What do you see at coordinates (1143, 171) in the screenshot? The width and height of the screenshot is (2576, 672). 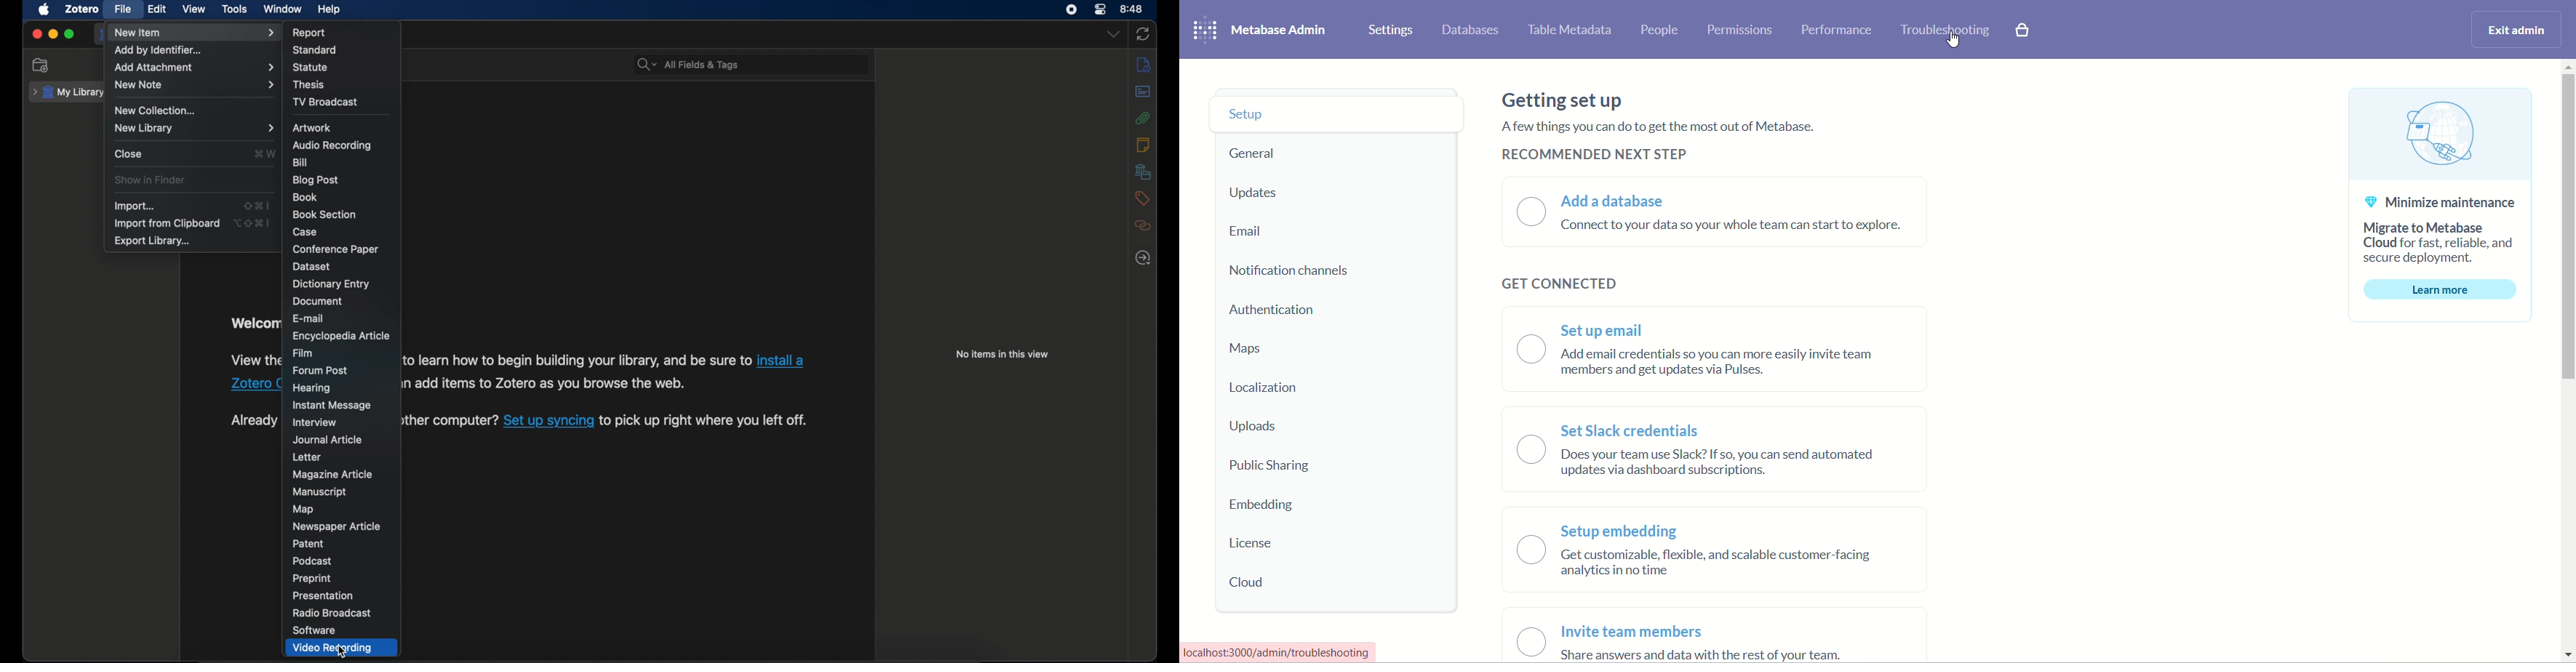 I see `libraries` at bounding box center [1143, 171].